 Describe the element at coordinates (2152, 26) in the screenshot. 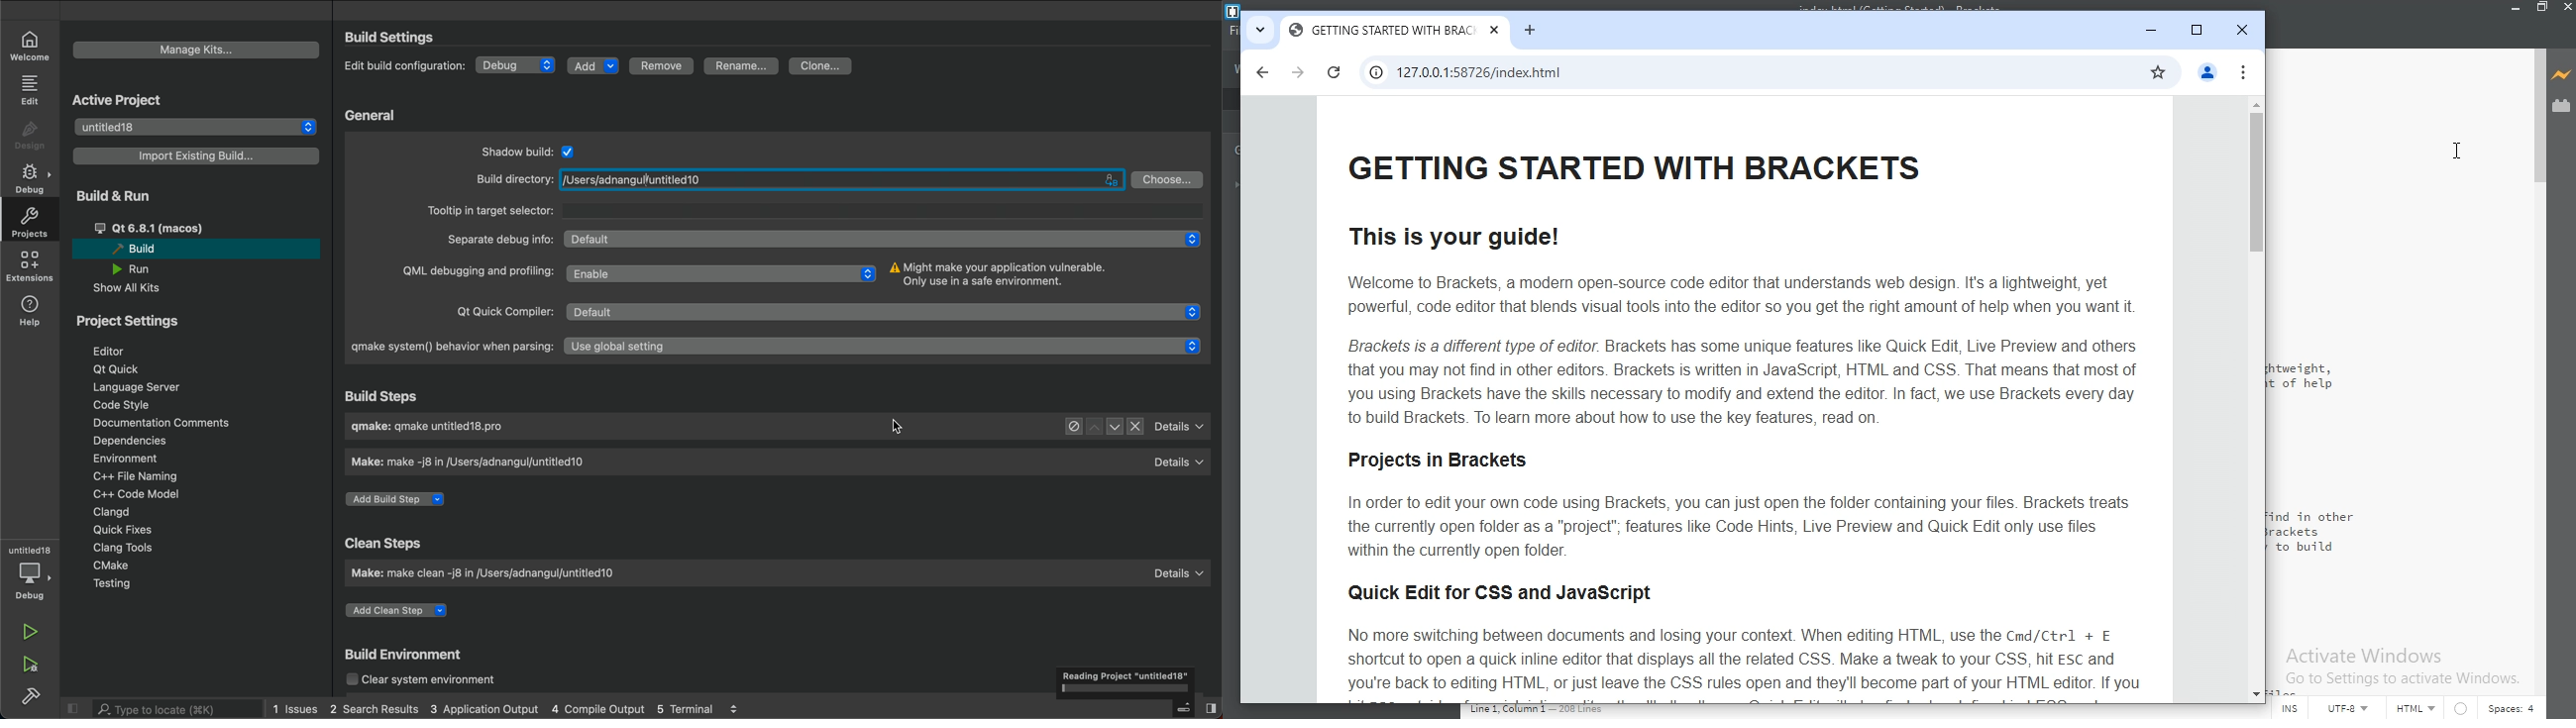

I see `minimise` at that location.